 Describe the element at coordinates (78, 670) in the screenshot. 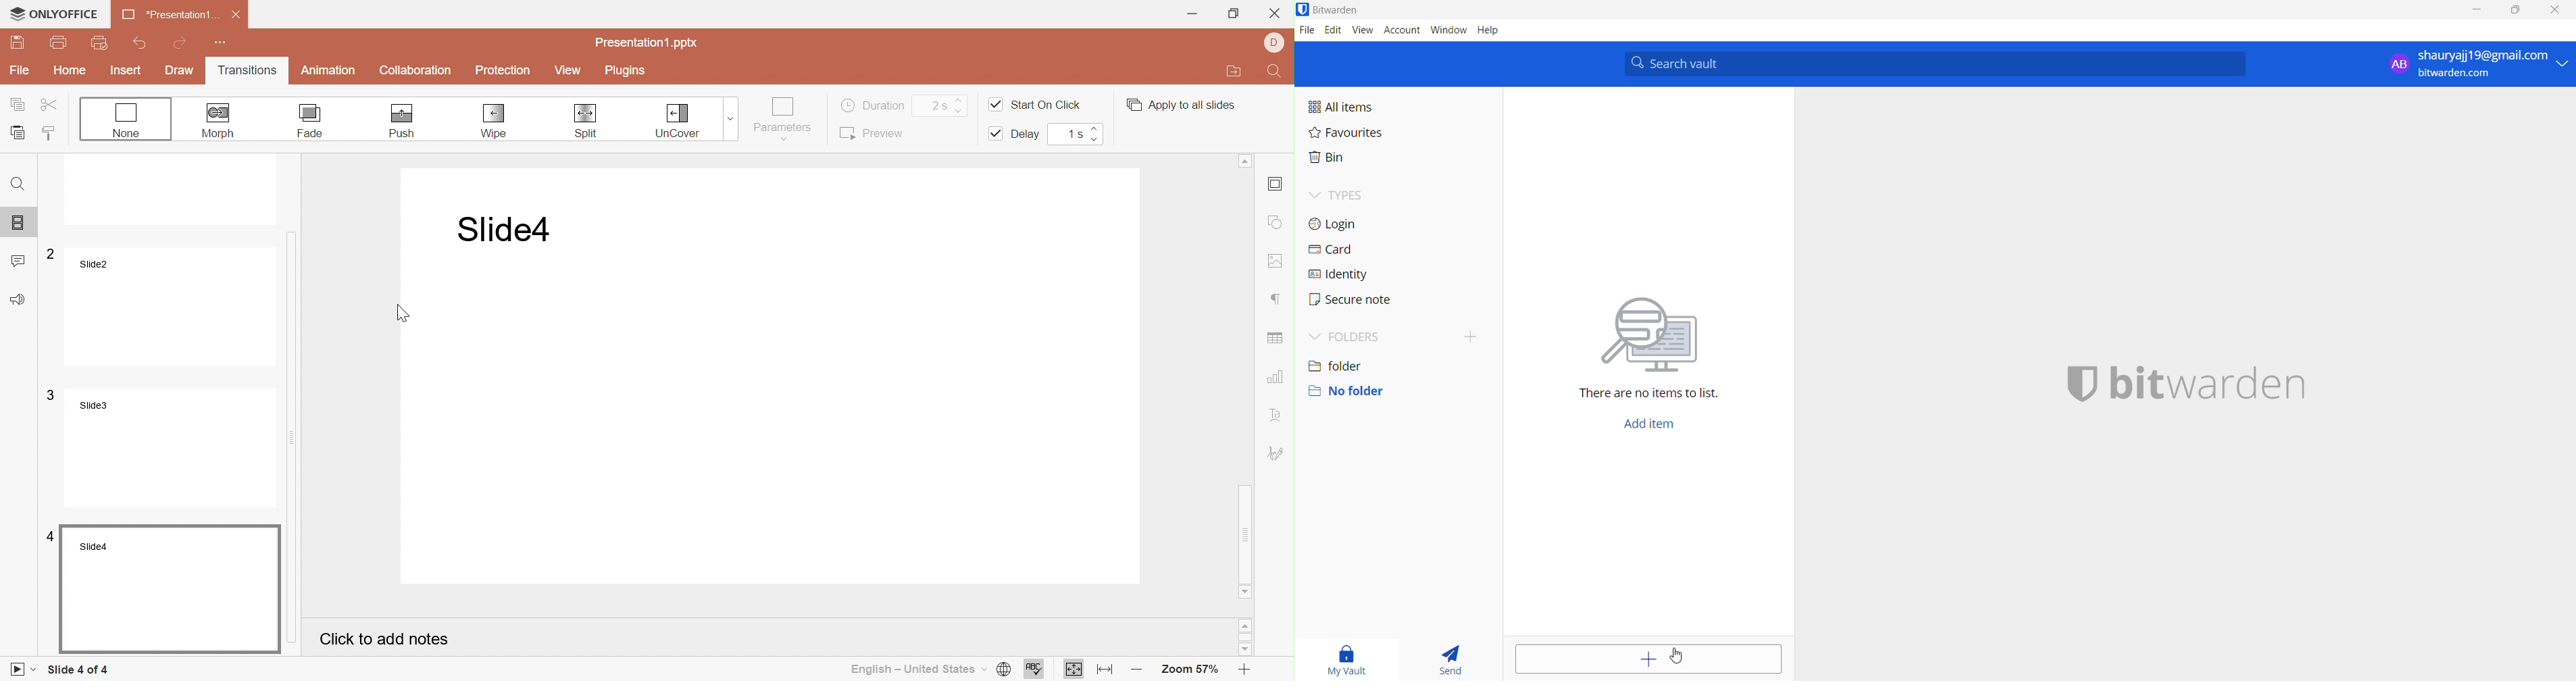

I see `Slide 1 of 4` at that location.